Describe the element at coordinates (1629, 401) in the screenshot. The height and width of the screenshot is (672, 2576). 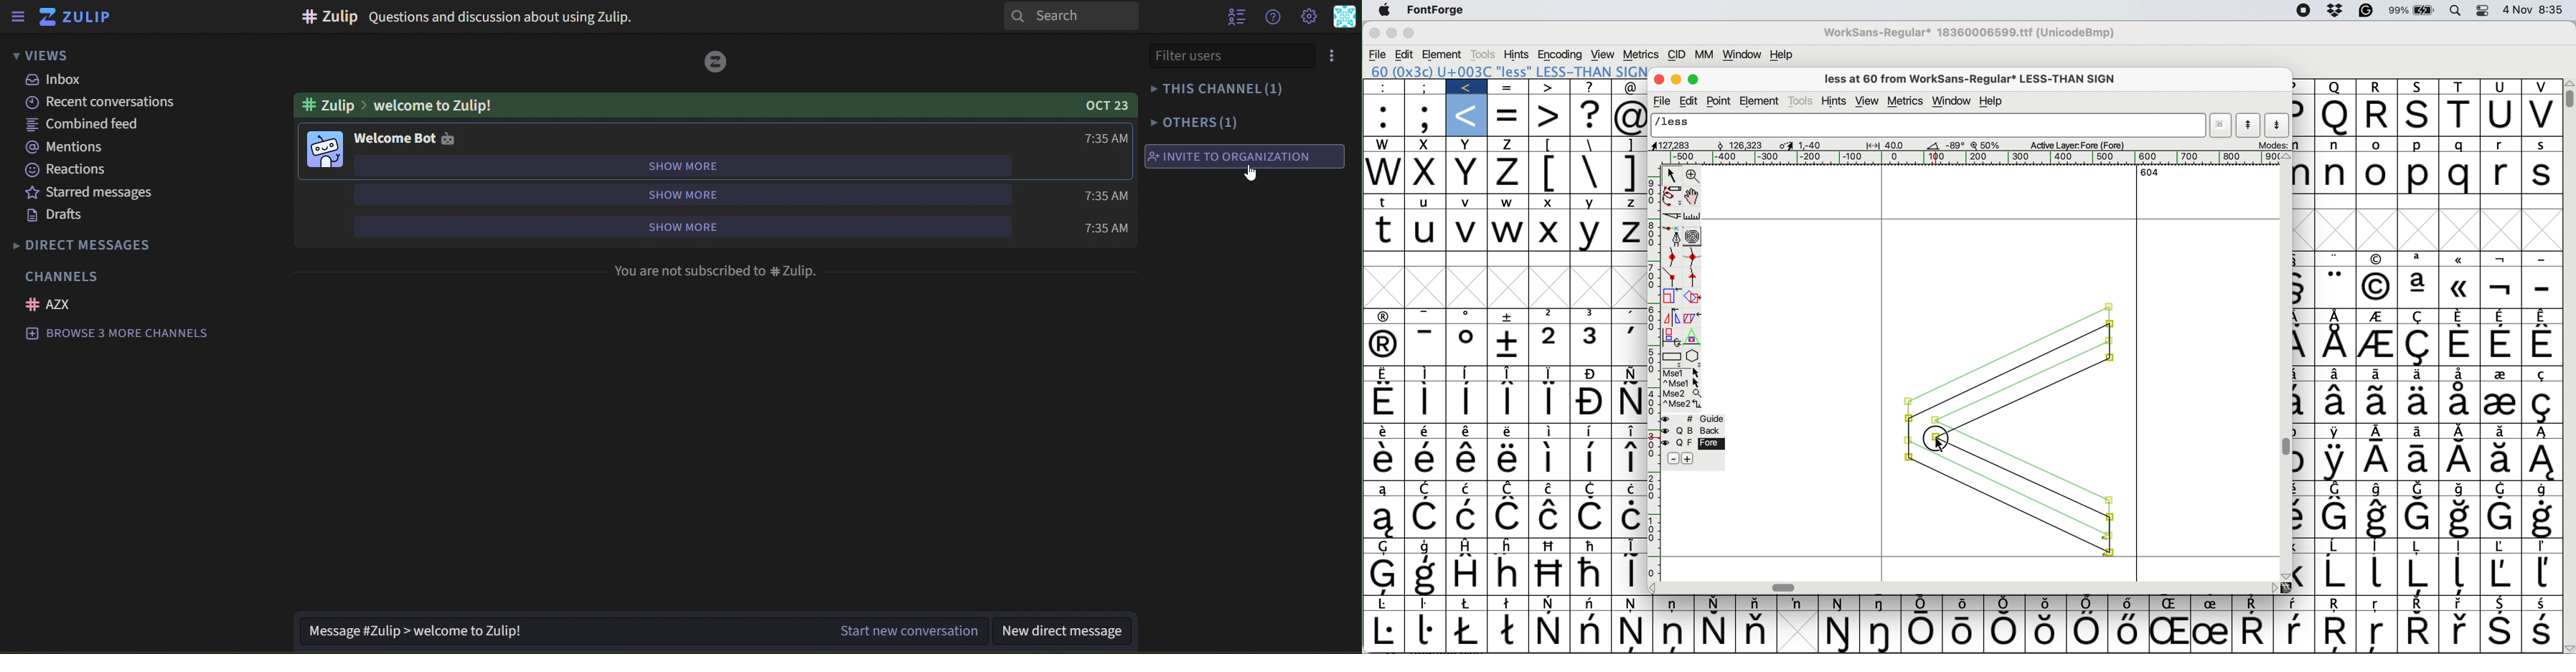
I see `Symbol` at that location.